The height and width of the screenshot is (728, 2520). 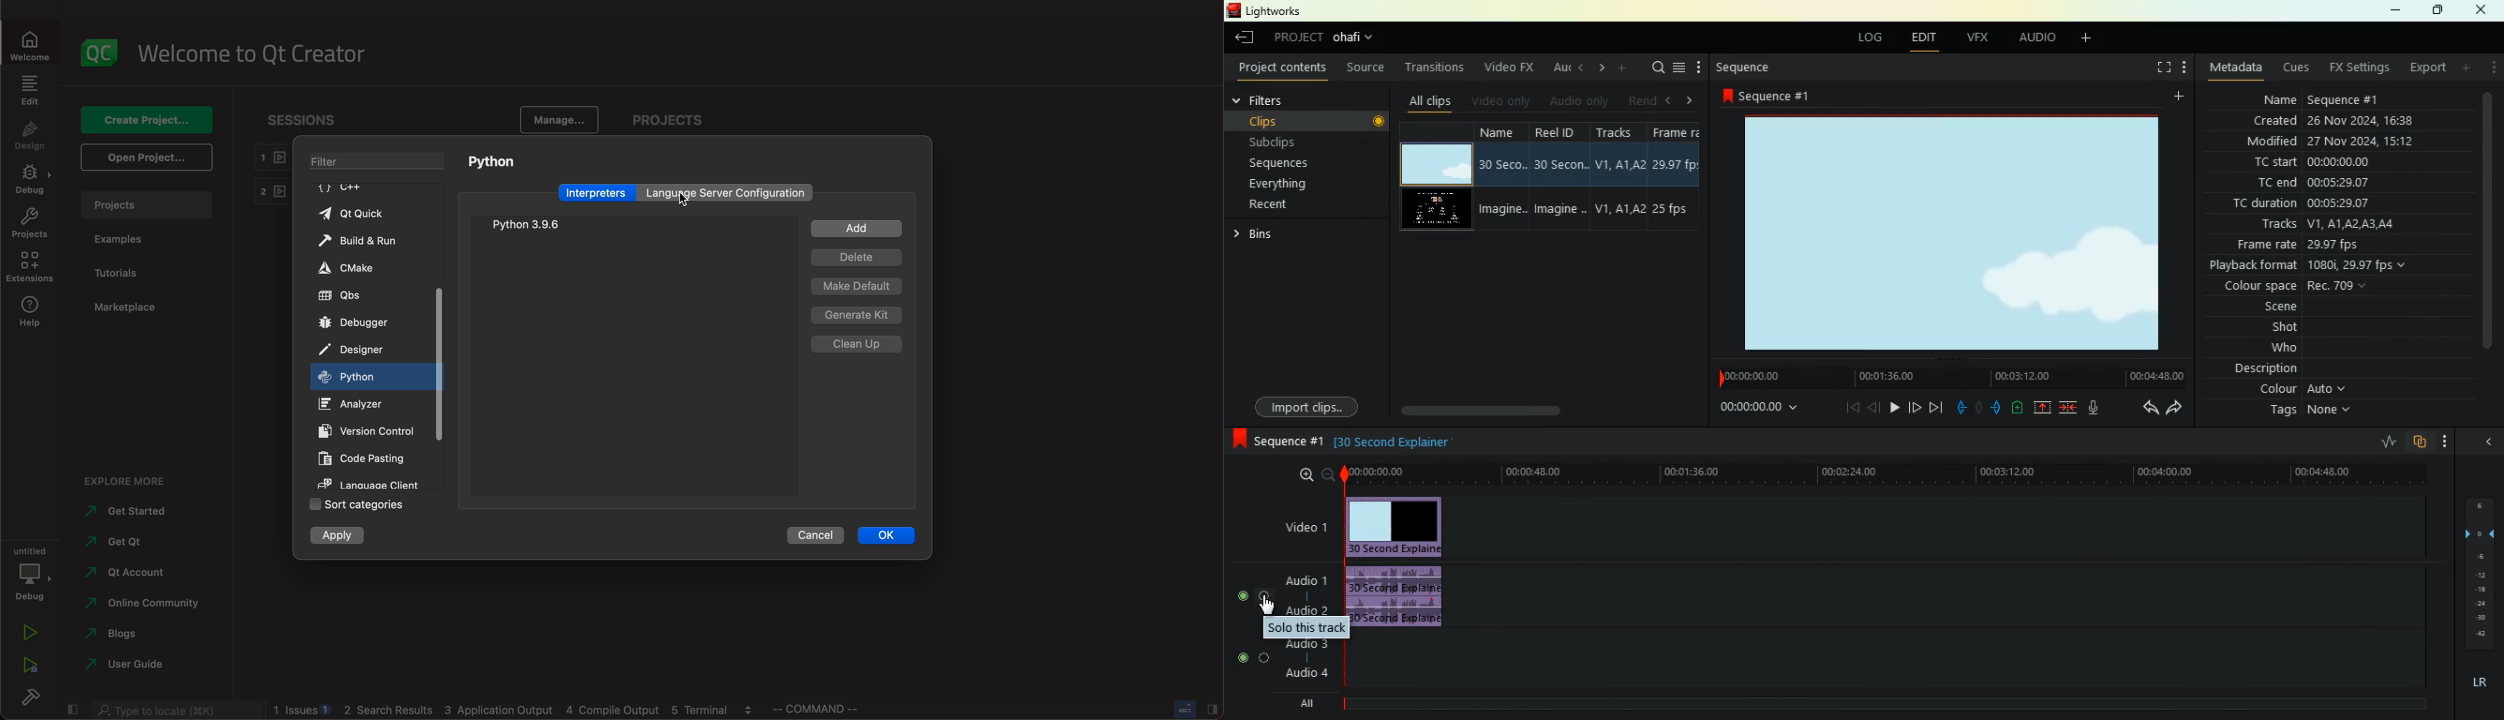 What do you see at coordinates (888, 533) in the screenshot?
I see `ok` at bounding box center [888, 533].